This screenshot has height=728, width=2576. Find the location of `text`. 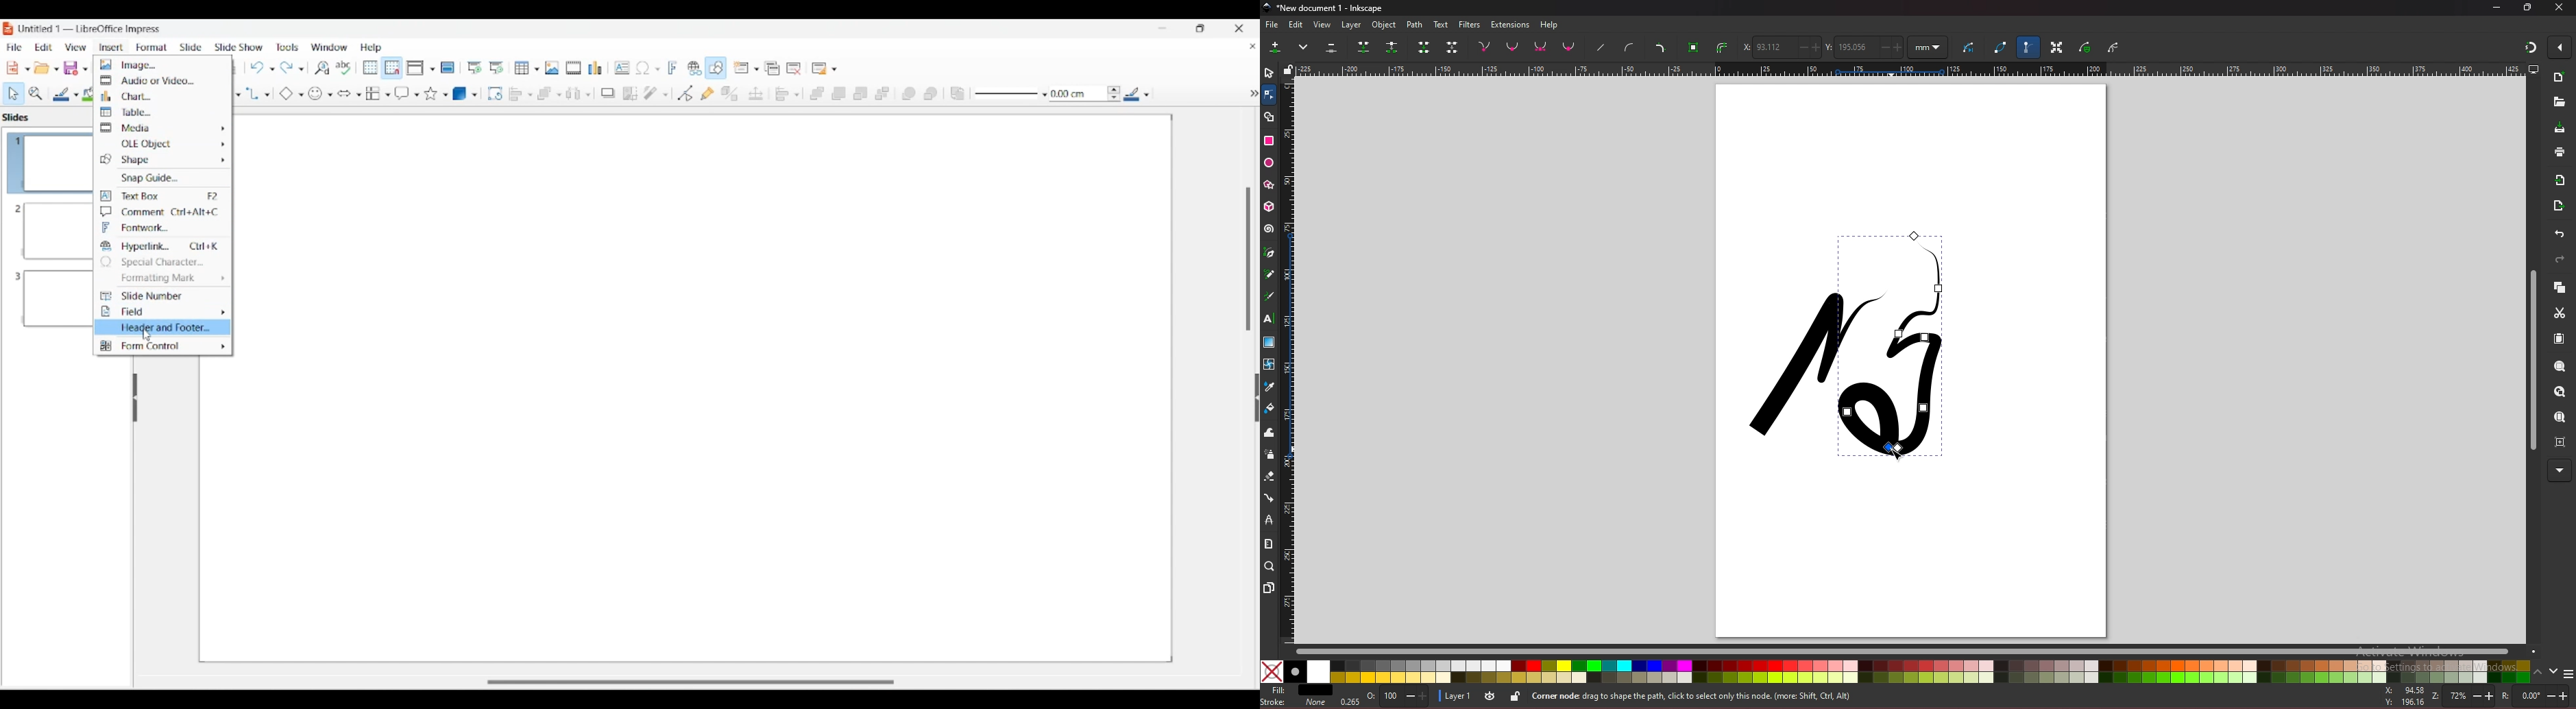

text is located at coordinates (1440, 24).